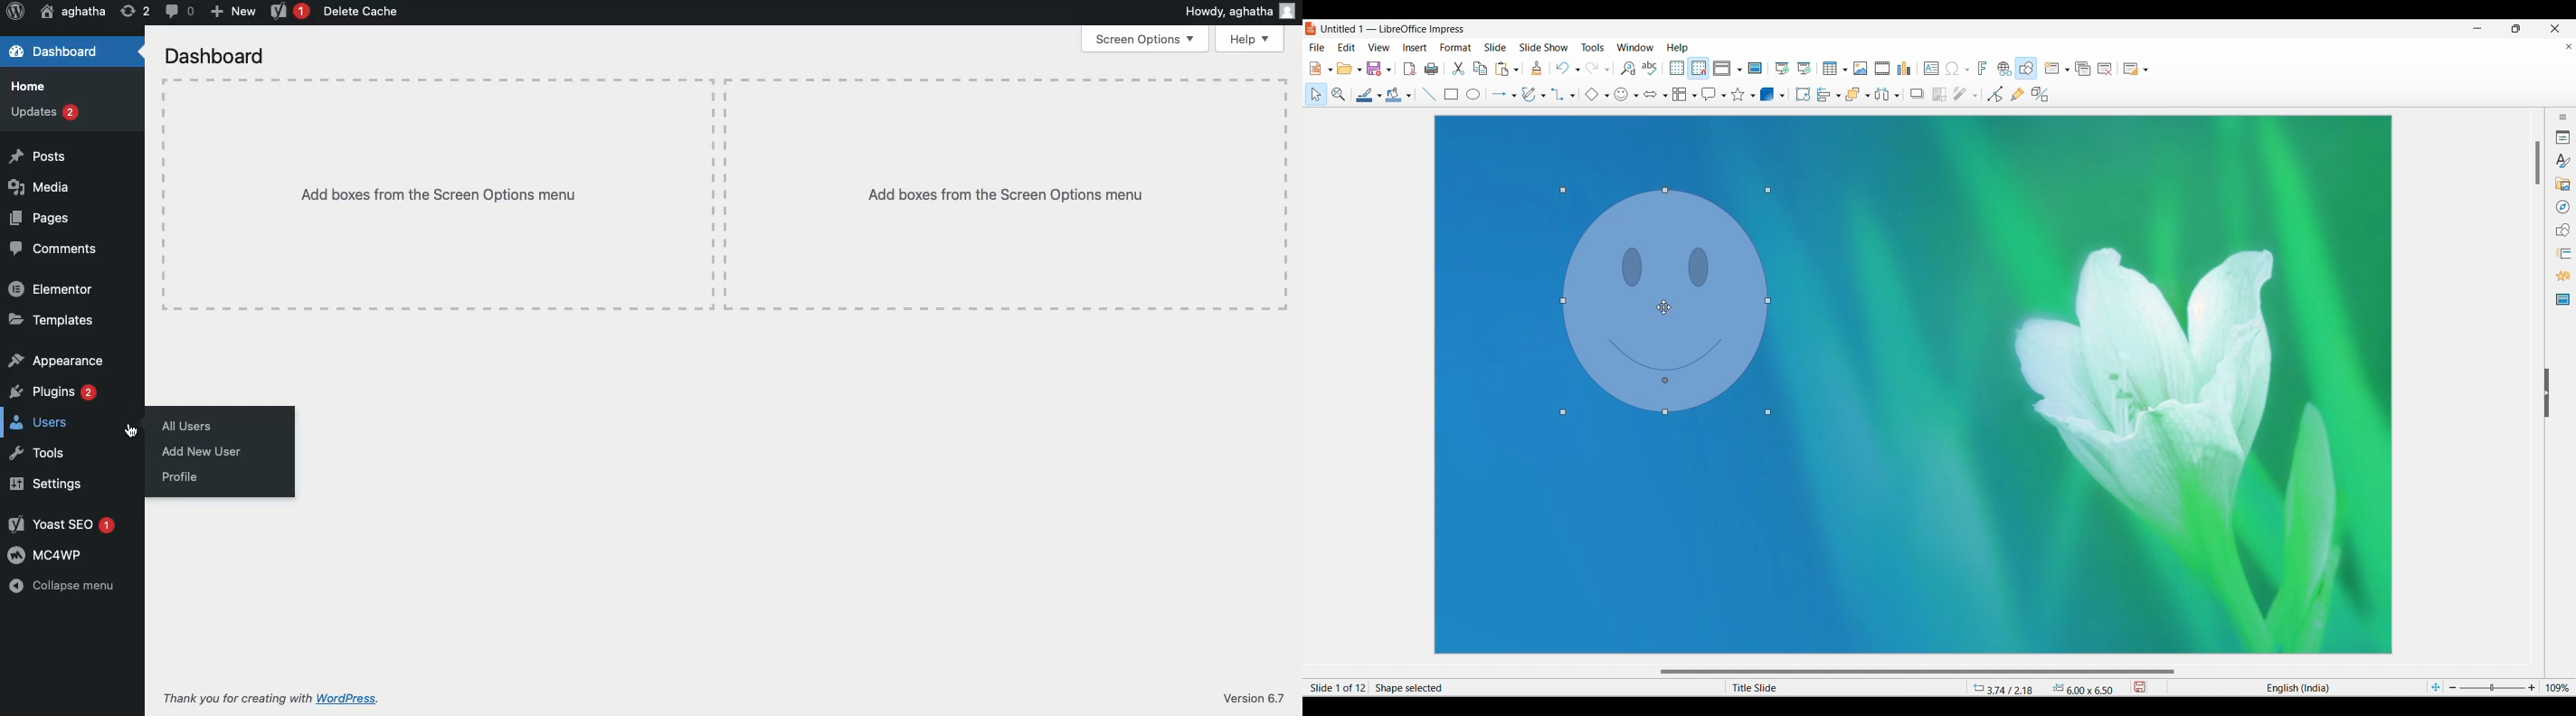  What do you see at coordinates (62, 52) in the screenshot?
I see `Dashboard` at bounding box center [62, 52].